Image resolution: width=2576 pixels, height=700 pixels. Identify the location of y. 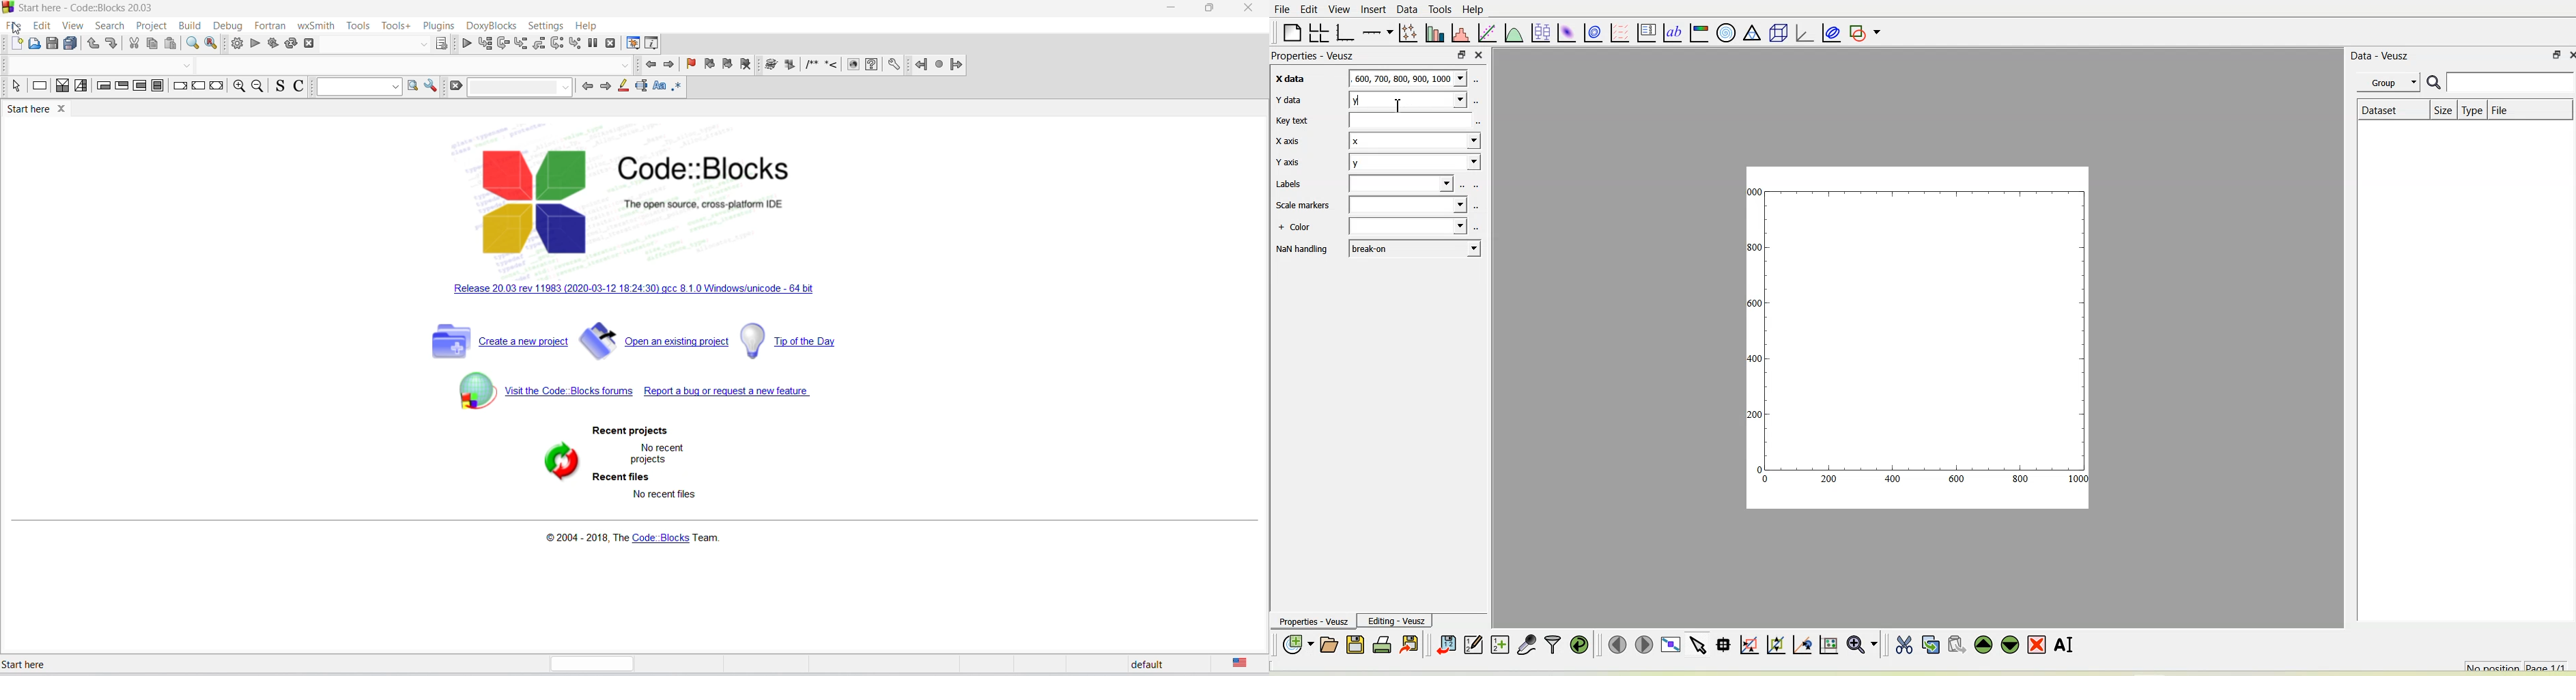
(1415, 162).